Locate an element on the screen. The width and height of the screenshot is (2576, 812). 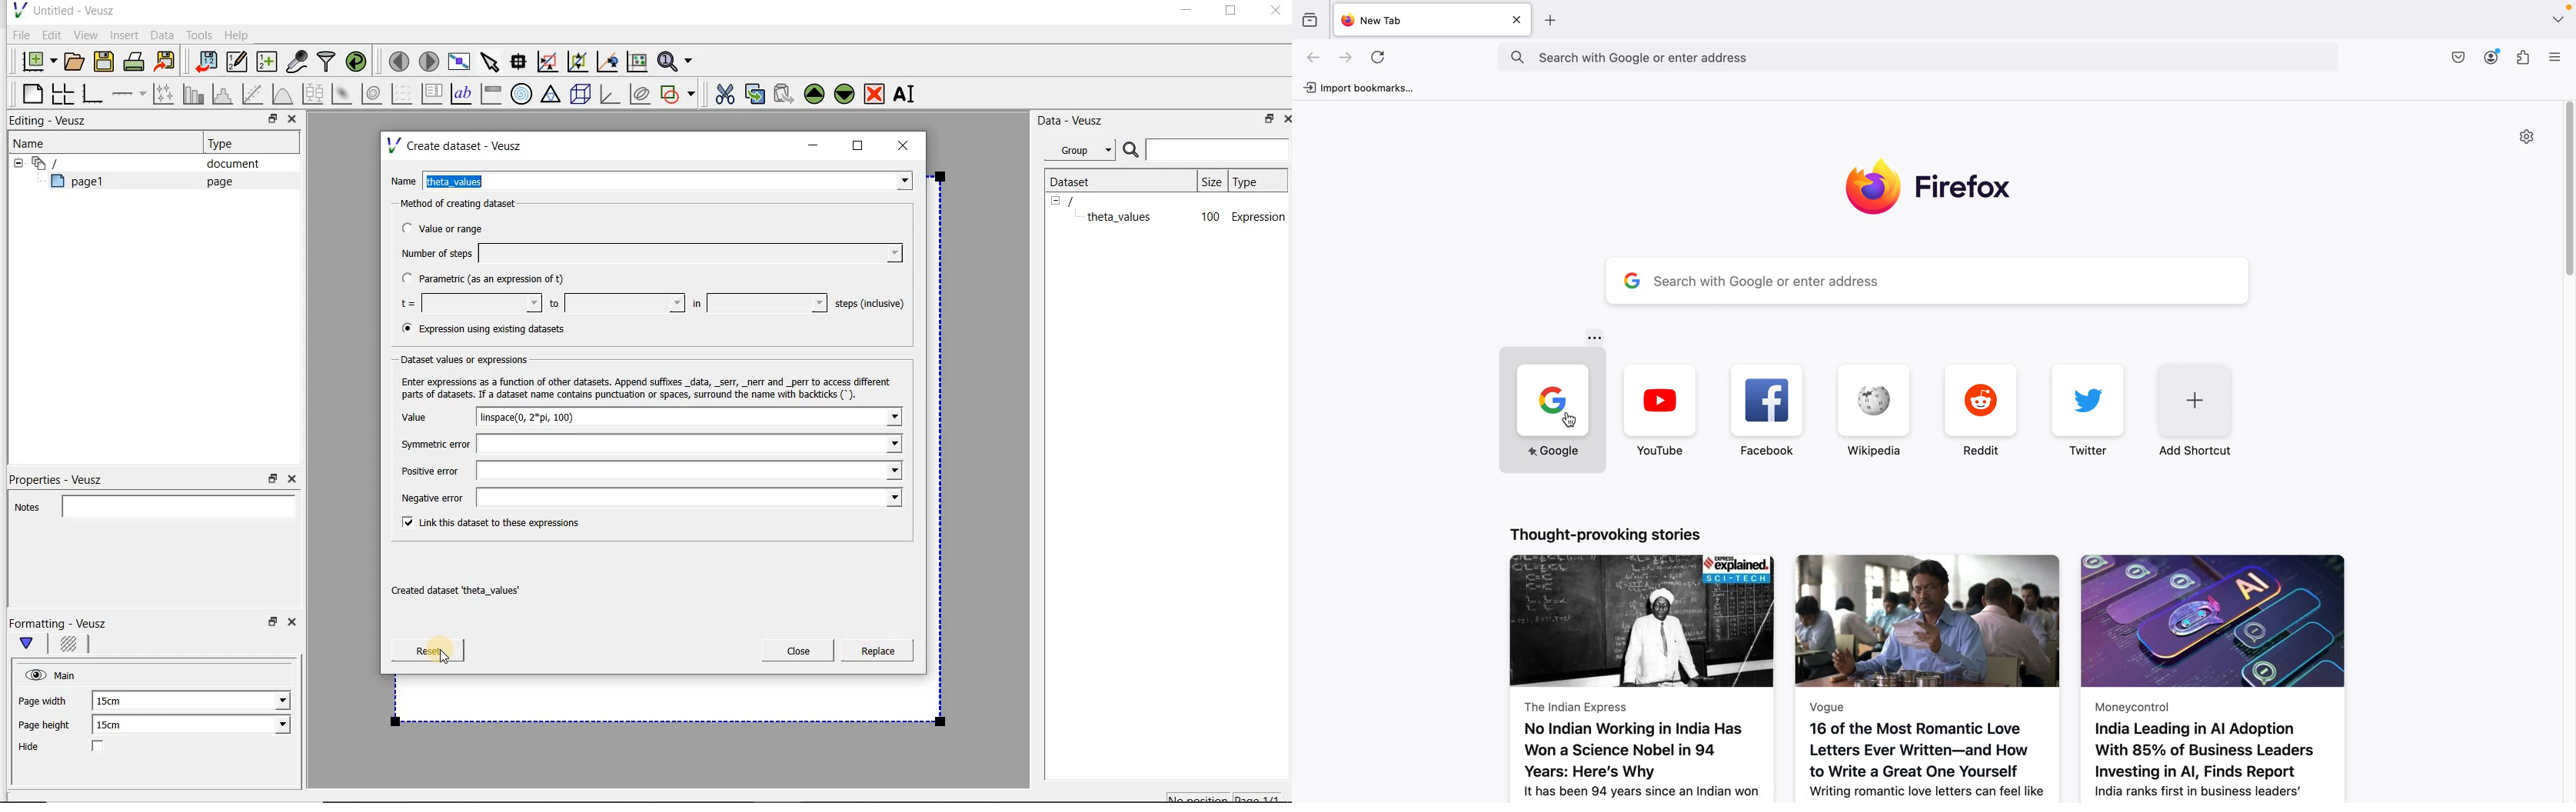
Page width dropdown is located at coordinates (265, 701).